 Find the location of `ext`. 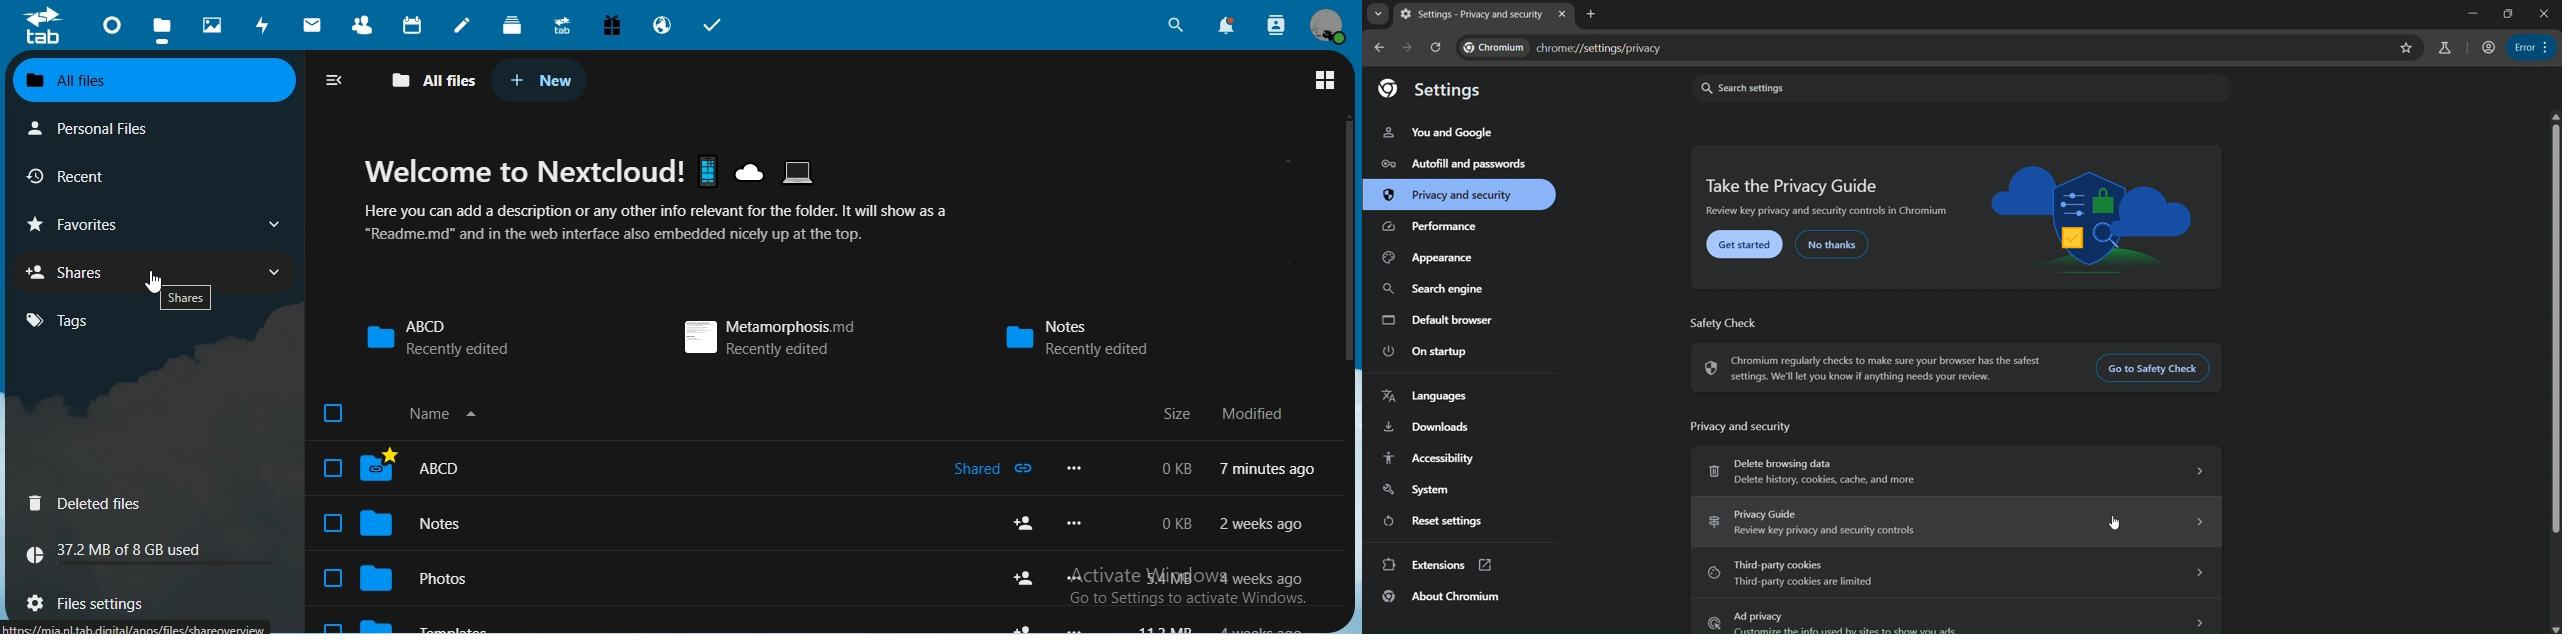

ext is located at coordinates (1228, 408).